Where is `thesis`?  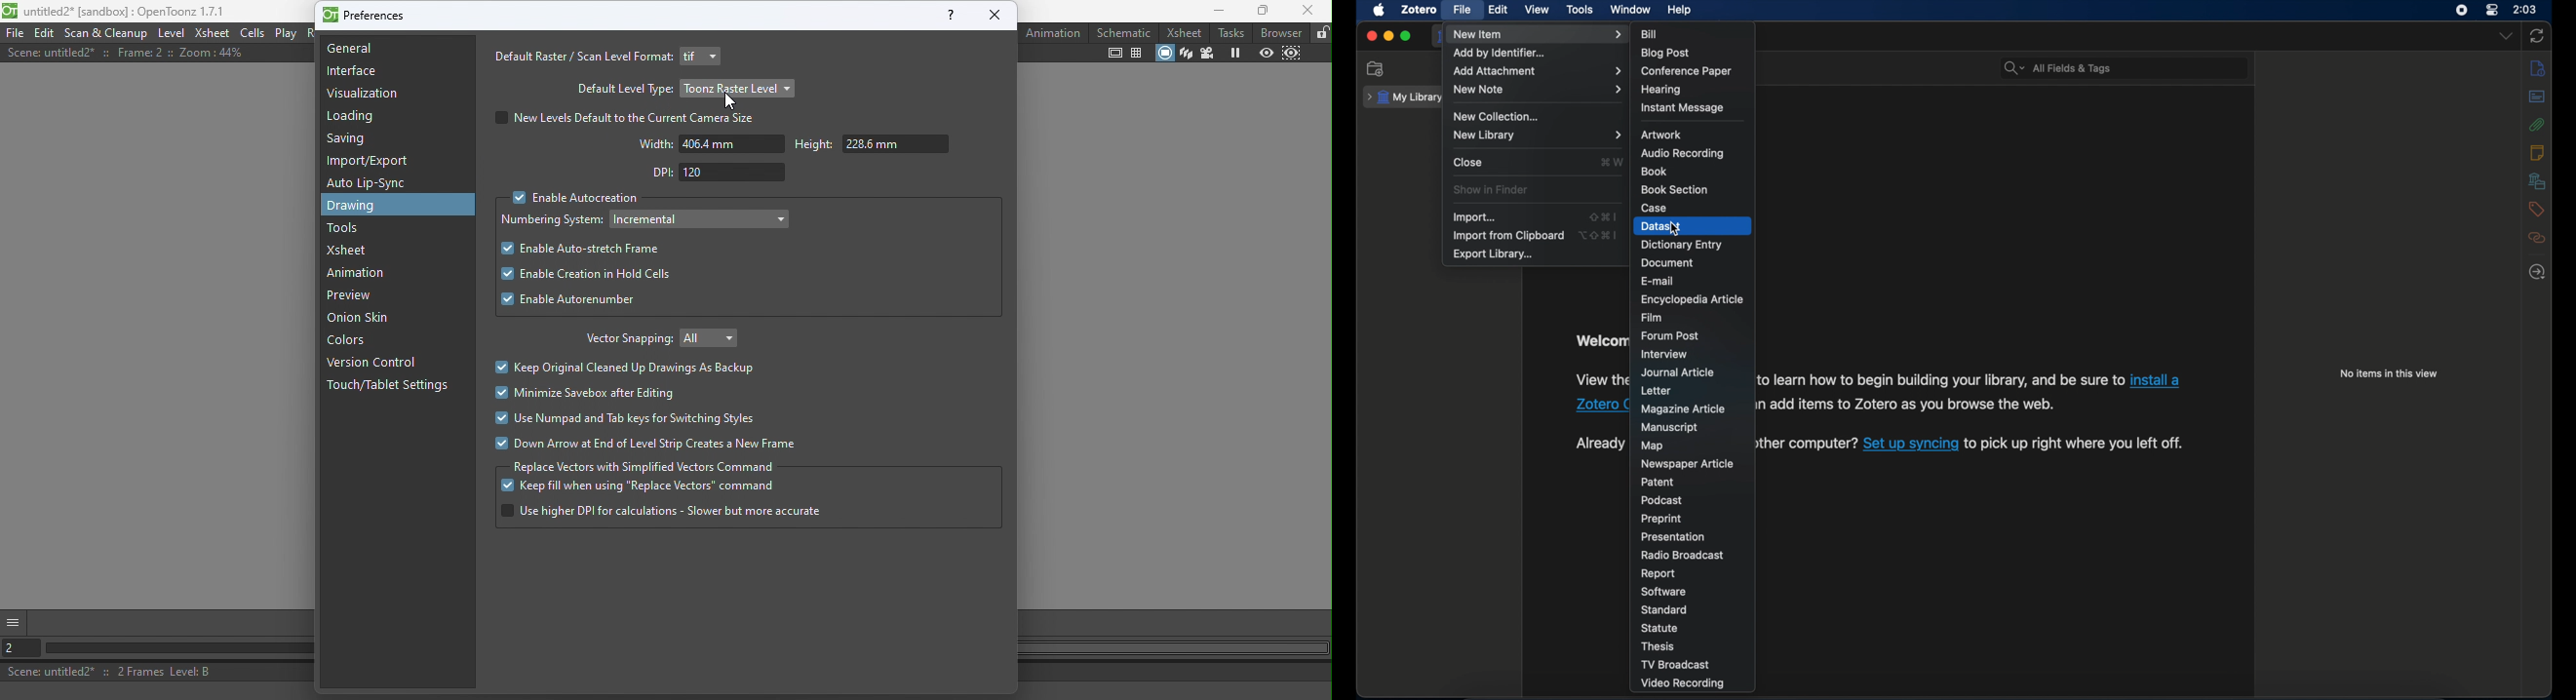
thesis is located at coordinates (1656, 646).